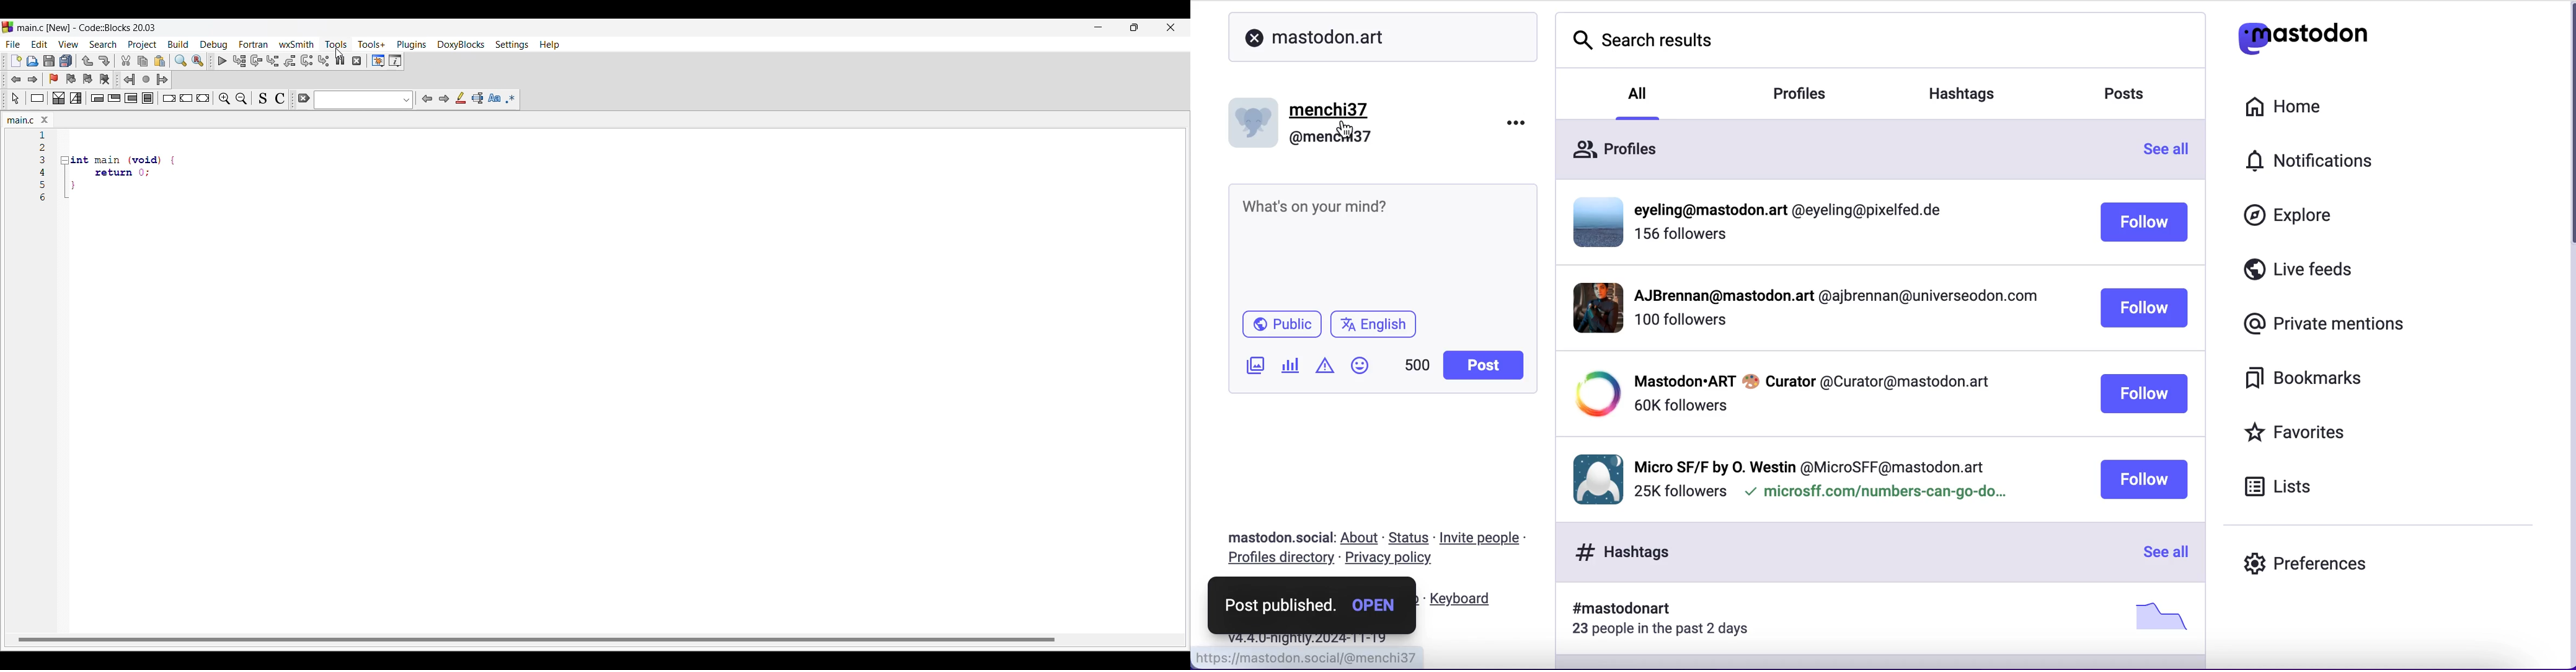 This screenshot has height=672, width=2576. I want to click on post, so click(1482, 365).